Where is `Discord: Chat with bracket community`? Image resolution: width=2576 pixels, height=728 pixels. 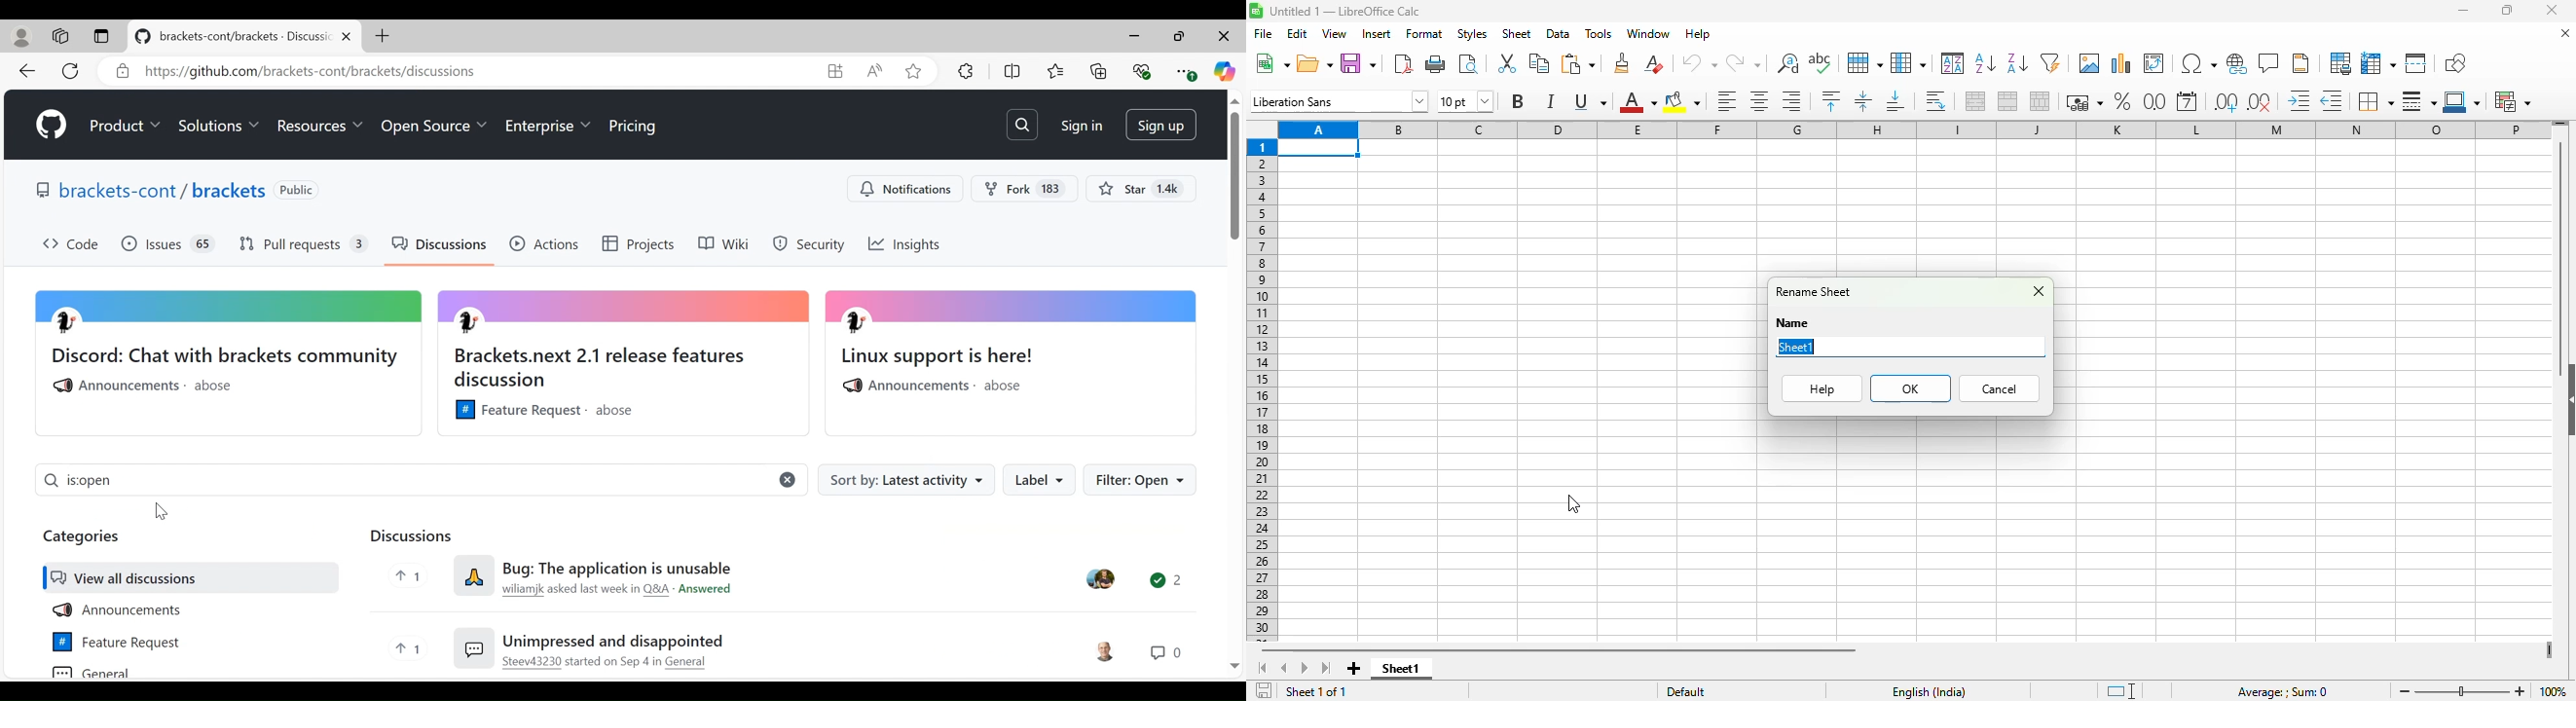
Discord: Chat with bracket community is located at coordinates (230, 358).